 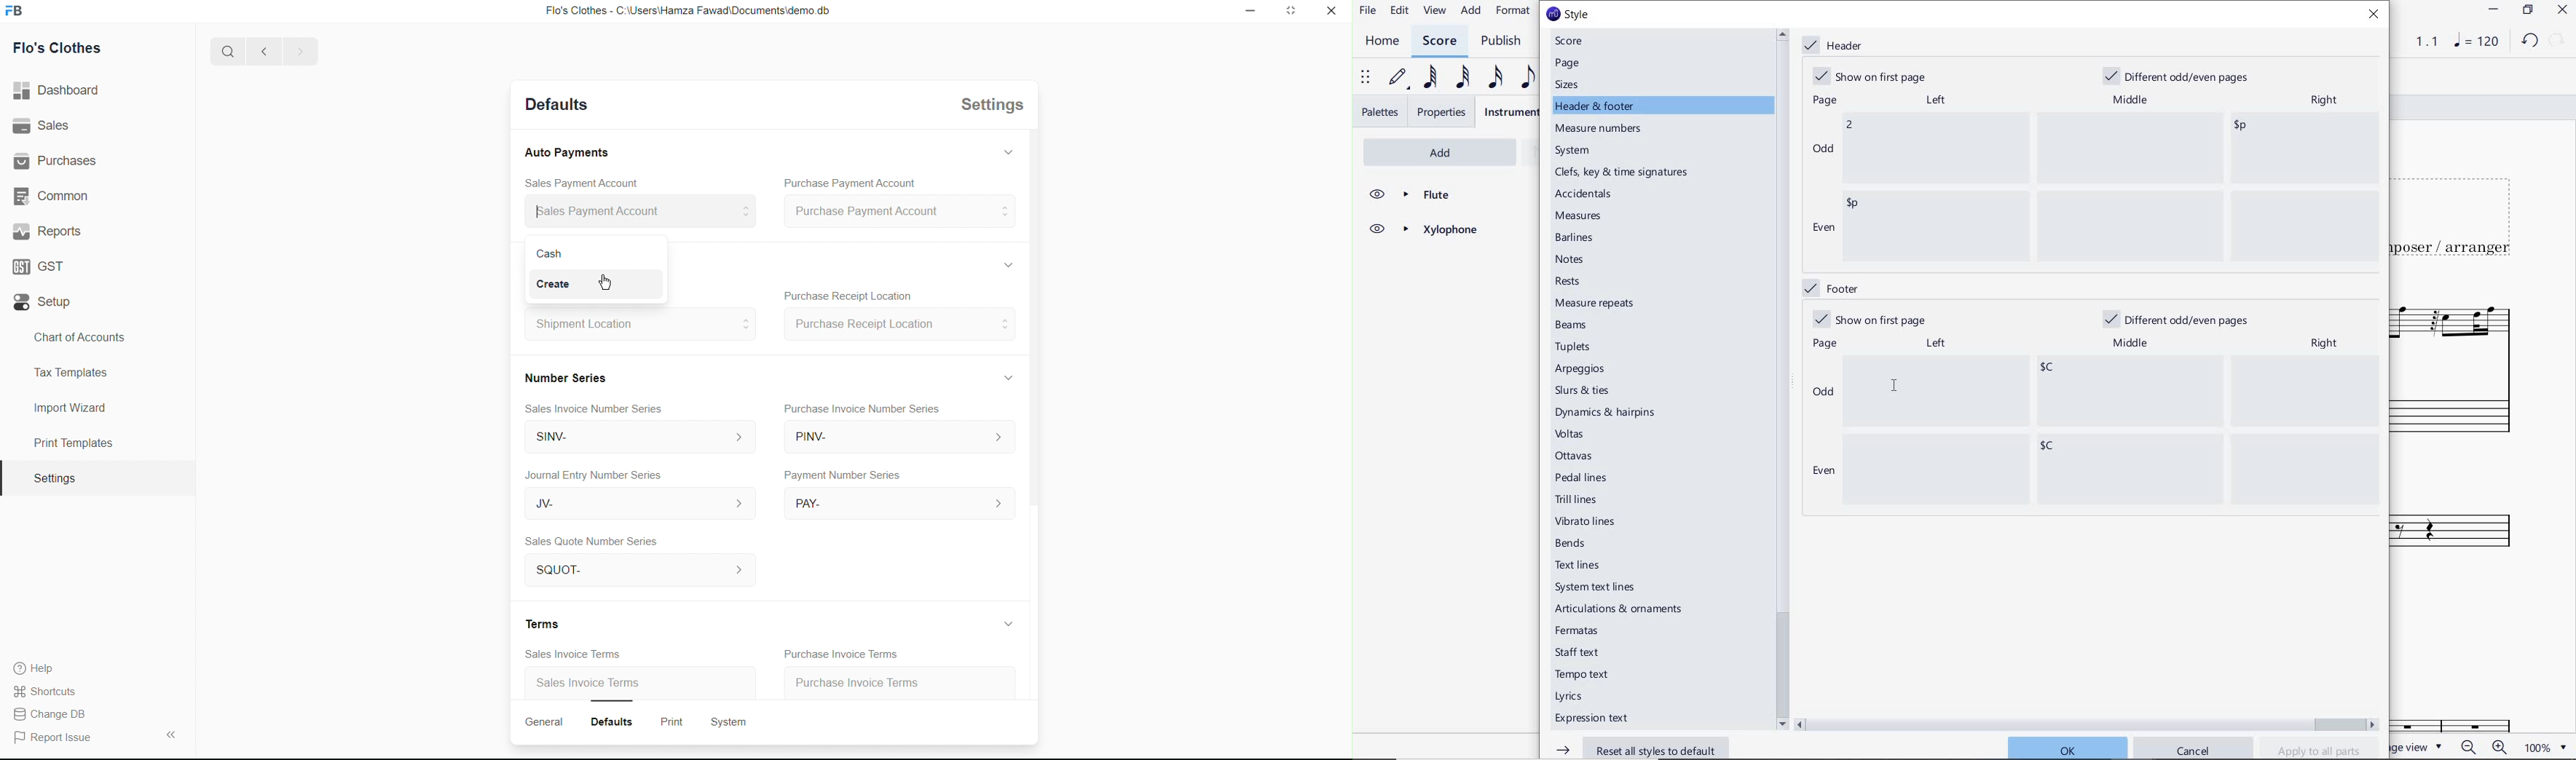 What do you see at coordinates (604, 279) in the screenshot?
I see `cursor` at bounding box center [604, 279].